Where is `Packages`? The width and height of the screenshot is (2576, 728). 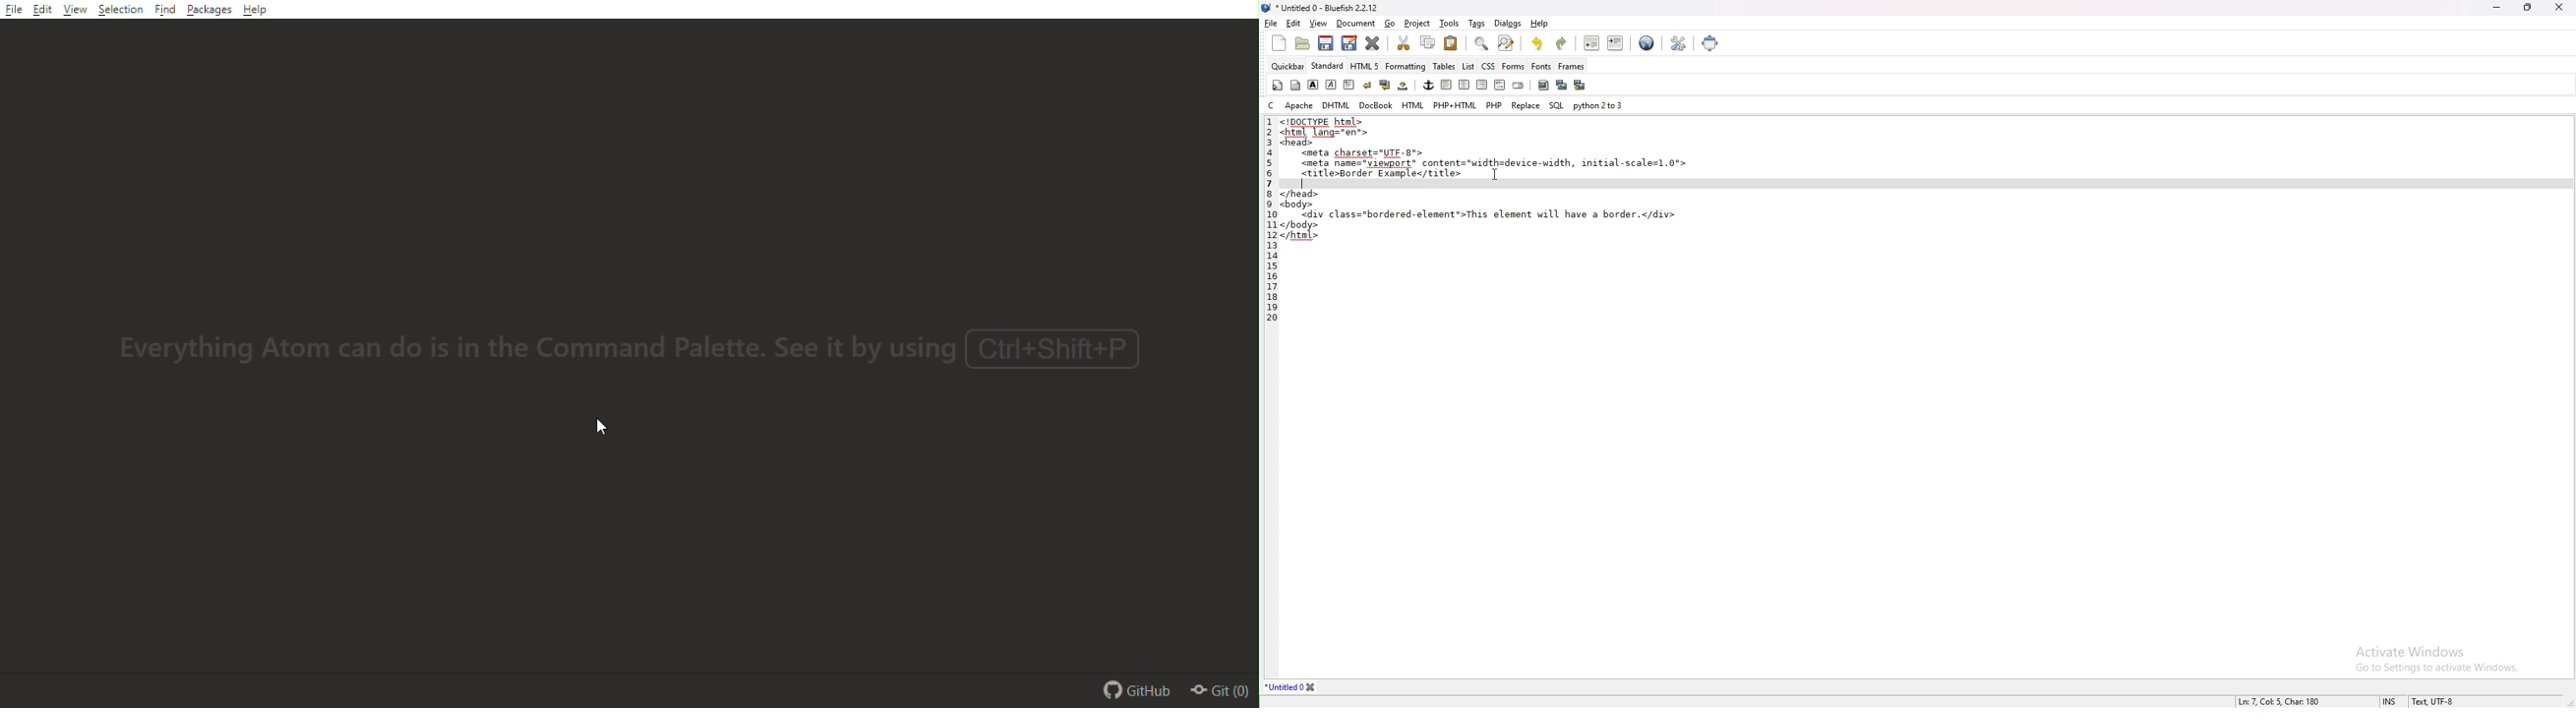
Packages is located at coordinates (210, 13).